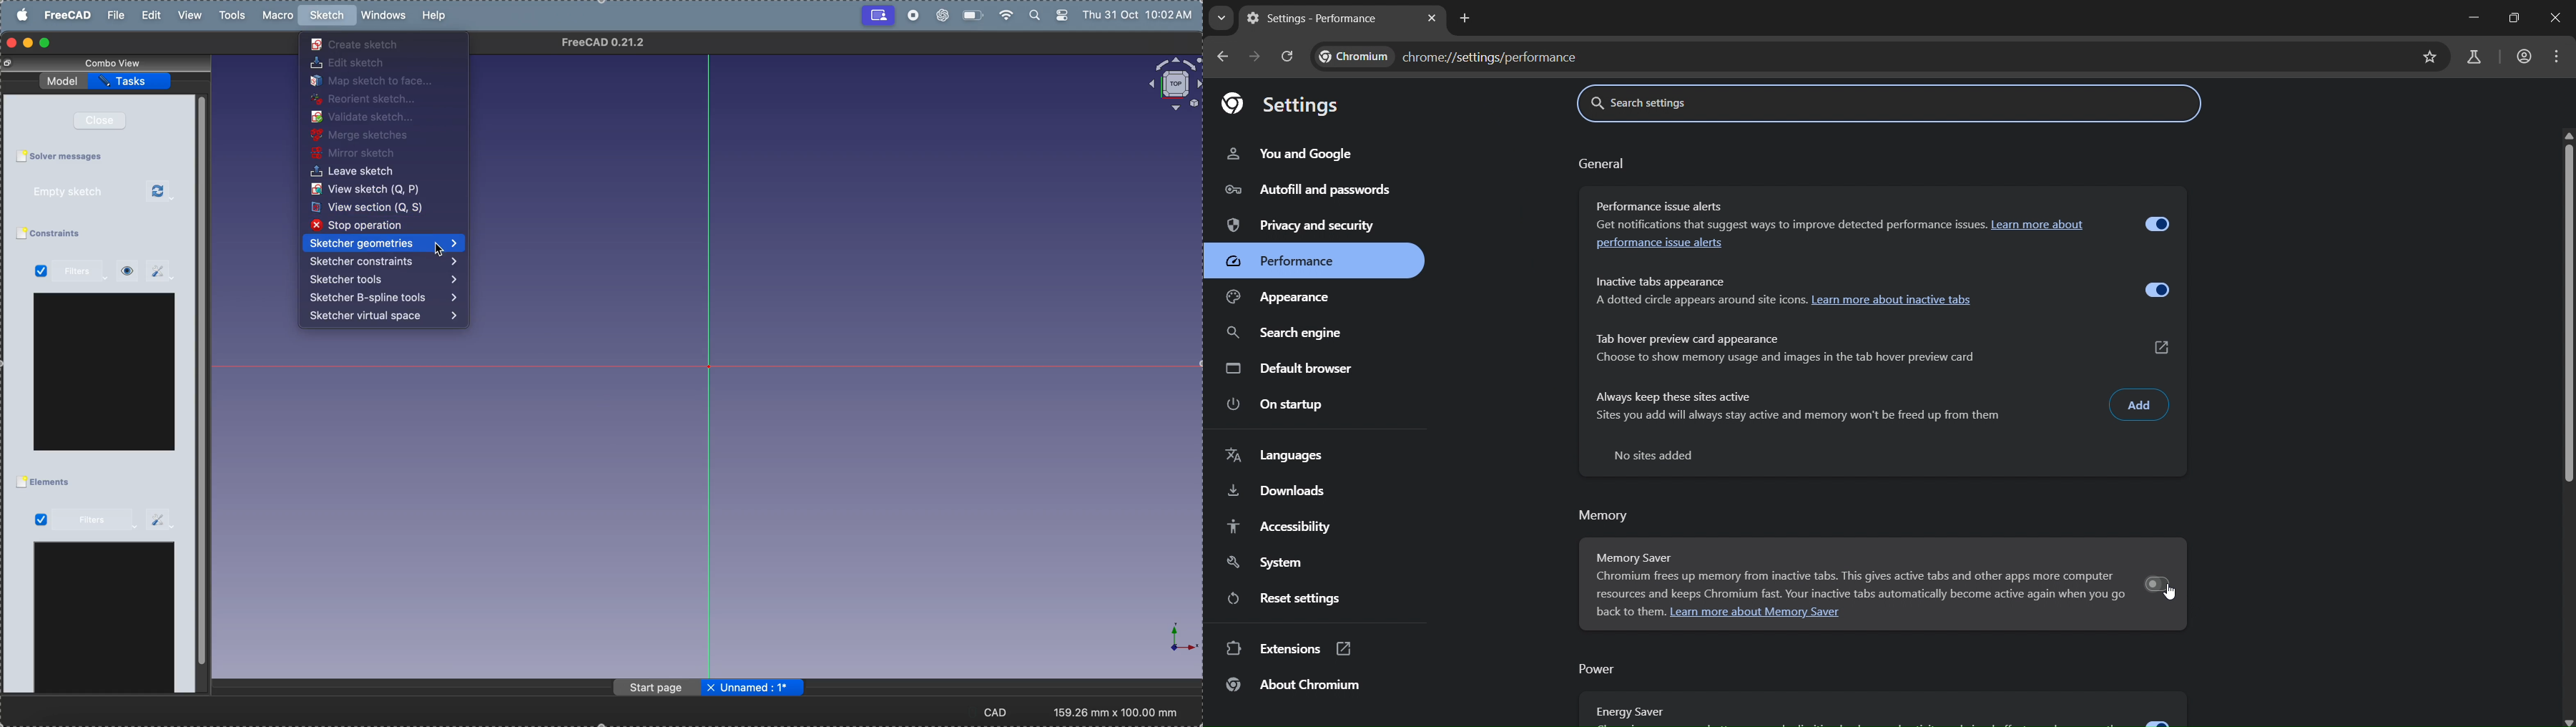 This screenshot has width=2576, height=728. Describe the element at coordinates (878, 14) in the screenshot. I see `Recording` at that location.